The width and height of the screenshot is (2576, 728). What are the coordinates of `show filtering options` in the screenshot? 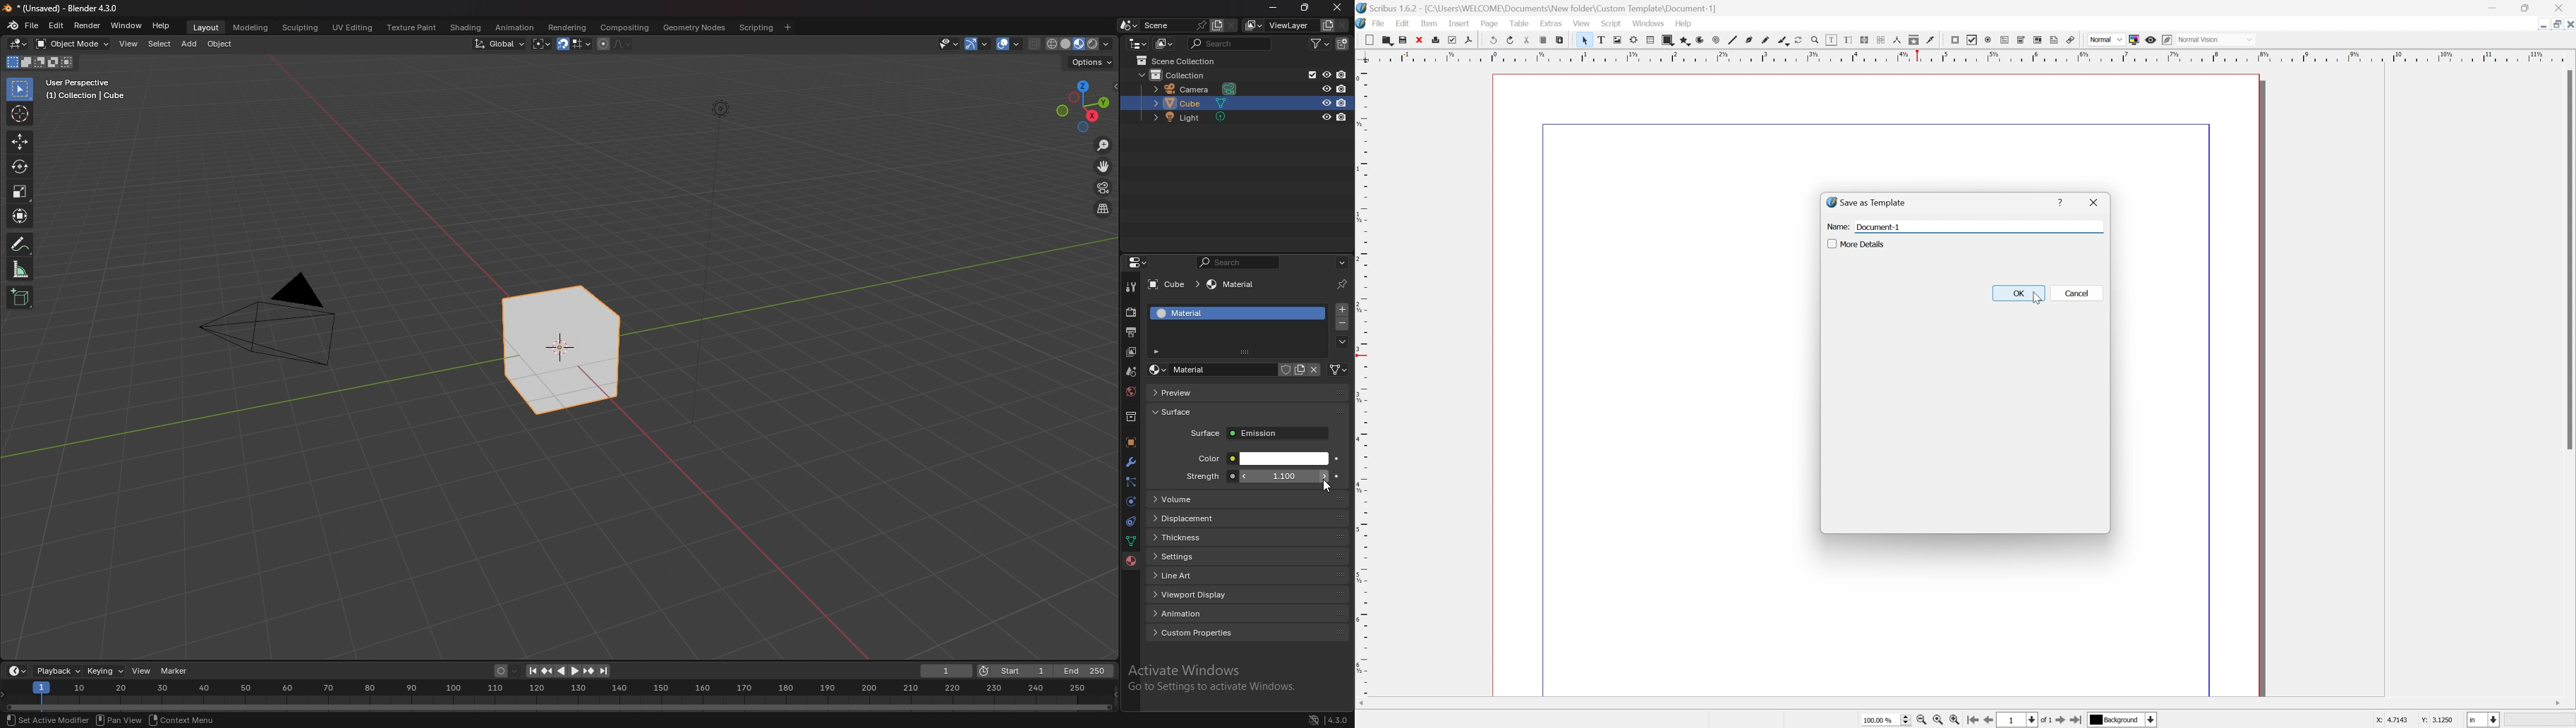 It's located at (1158, 351).